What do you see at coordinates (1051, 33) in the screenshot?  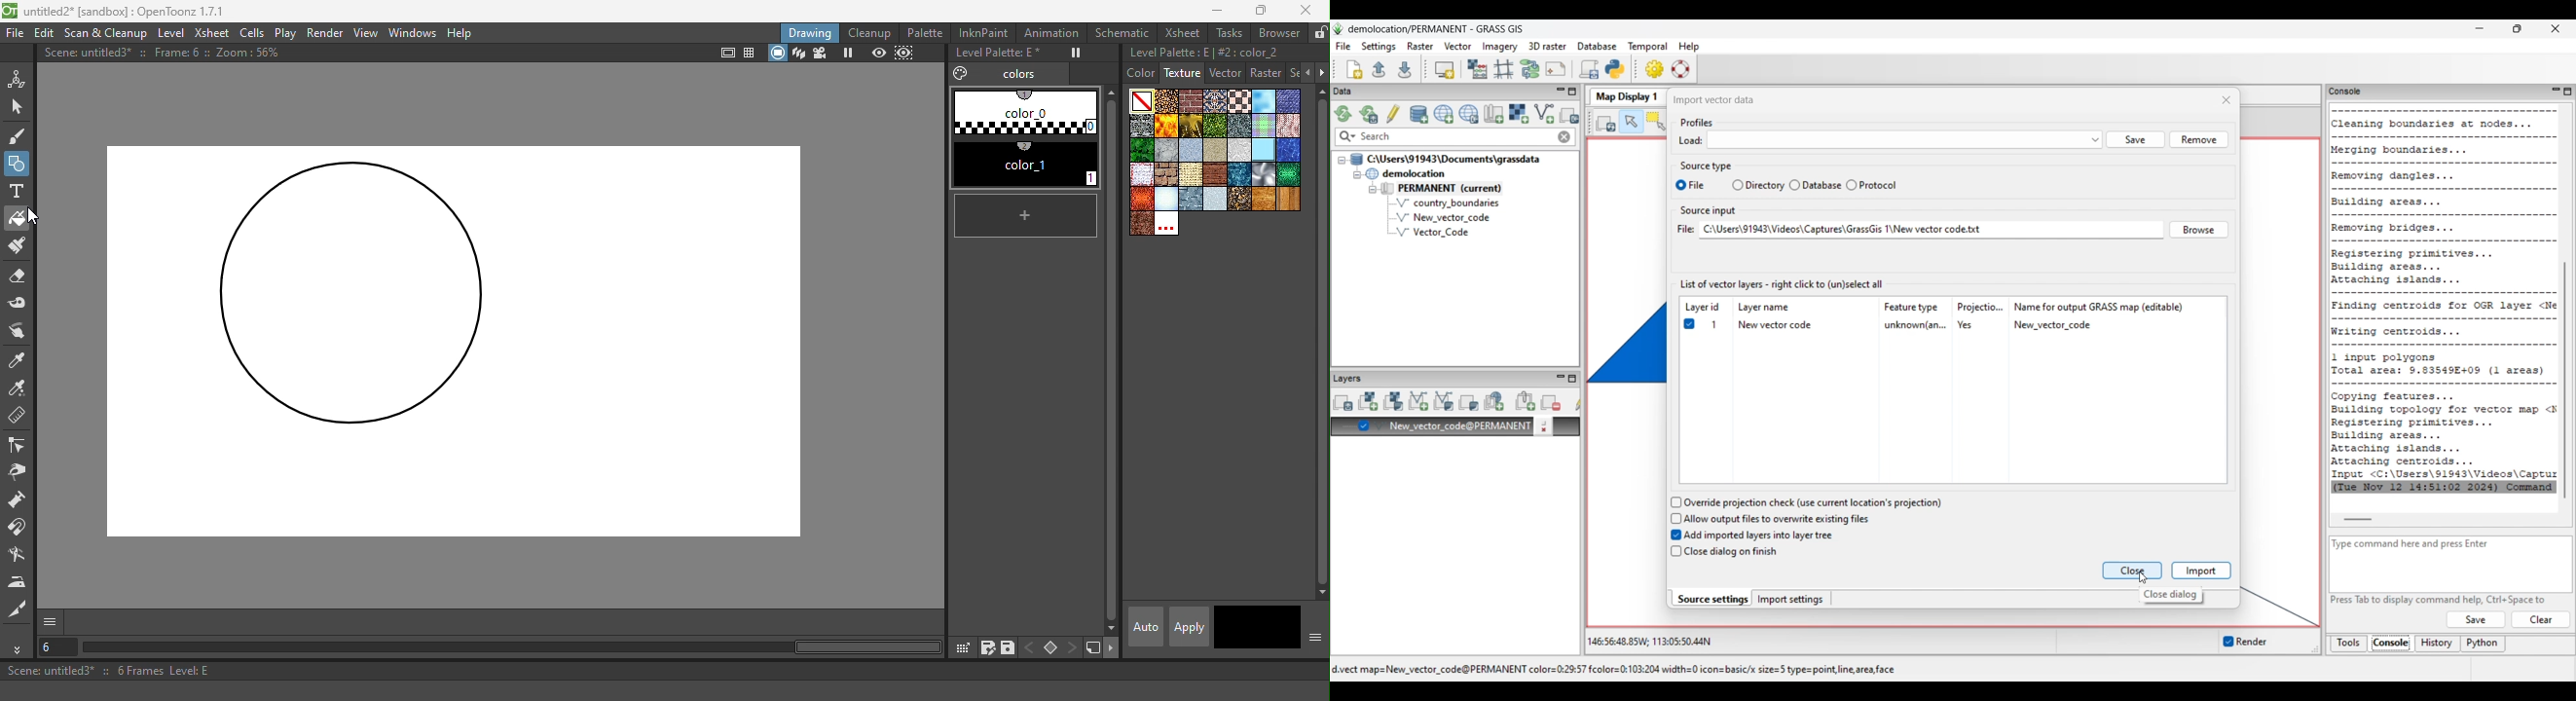 I see `Animation` at bounding box center [1051, 33].